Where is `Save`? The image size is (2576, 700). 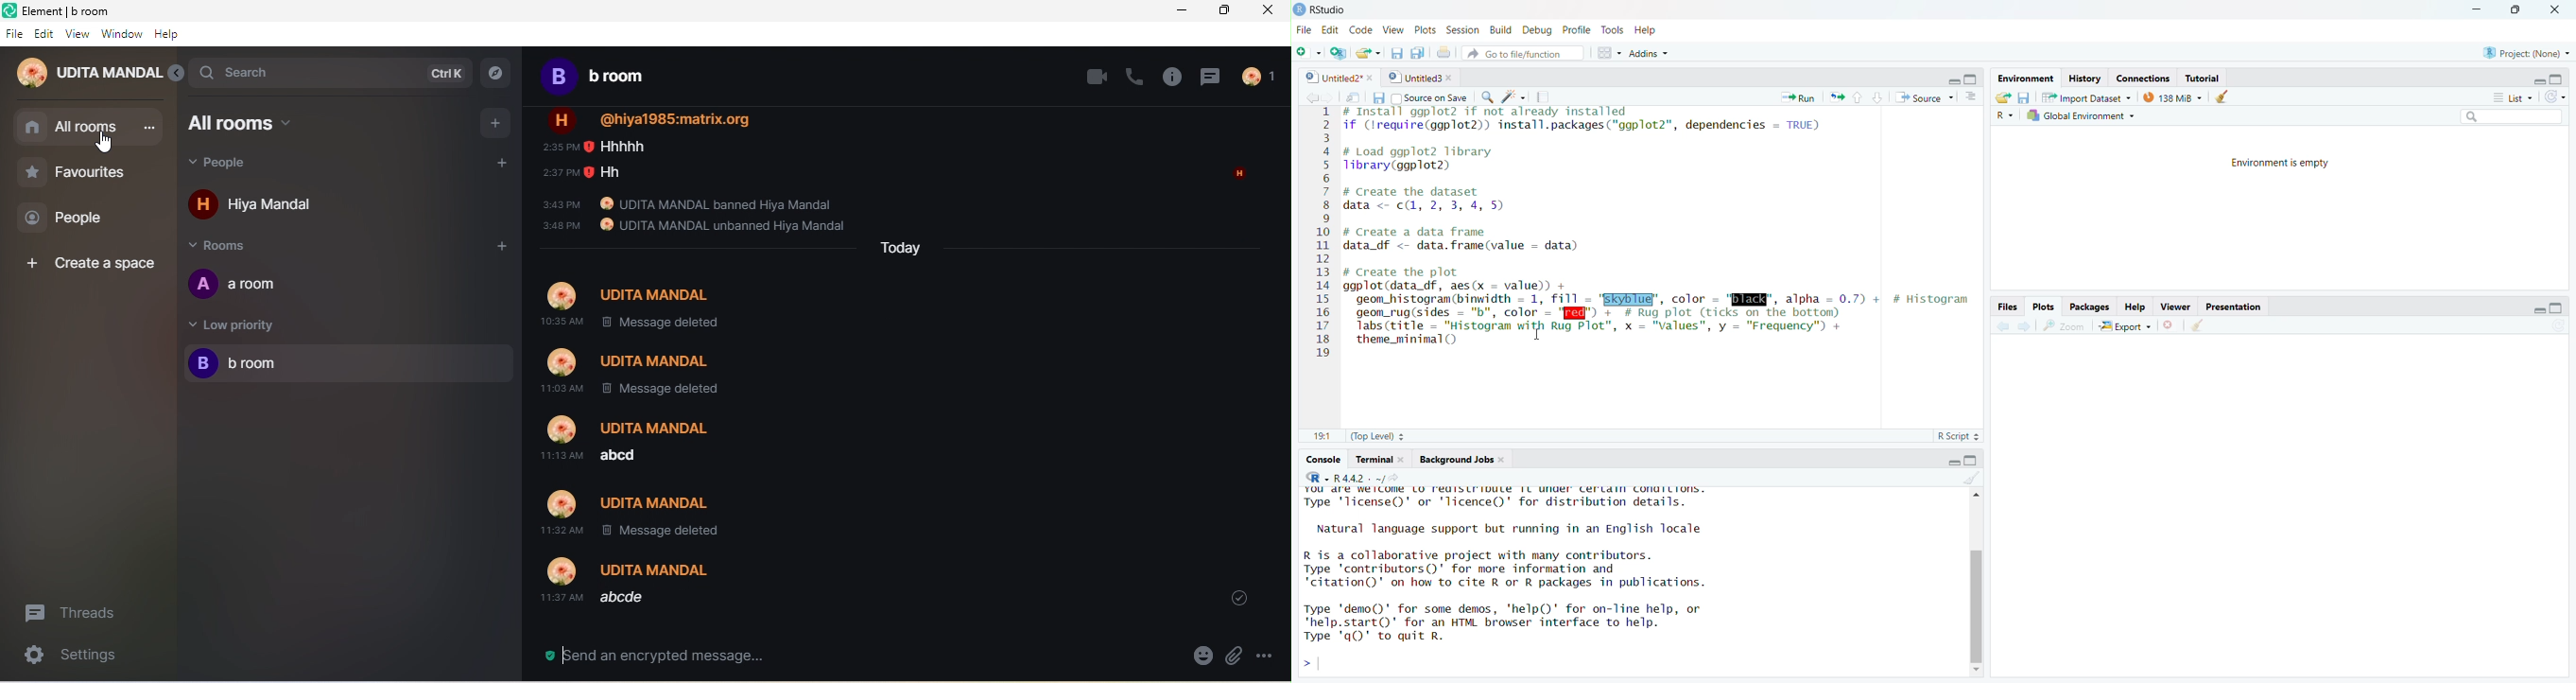
Save is located at coordinates (2027, 96).